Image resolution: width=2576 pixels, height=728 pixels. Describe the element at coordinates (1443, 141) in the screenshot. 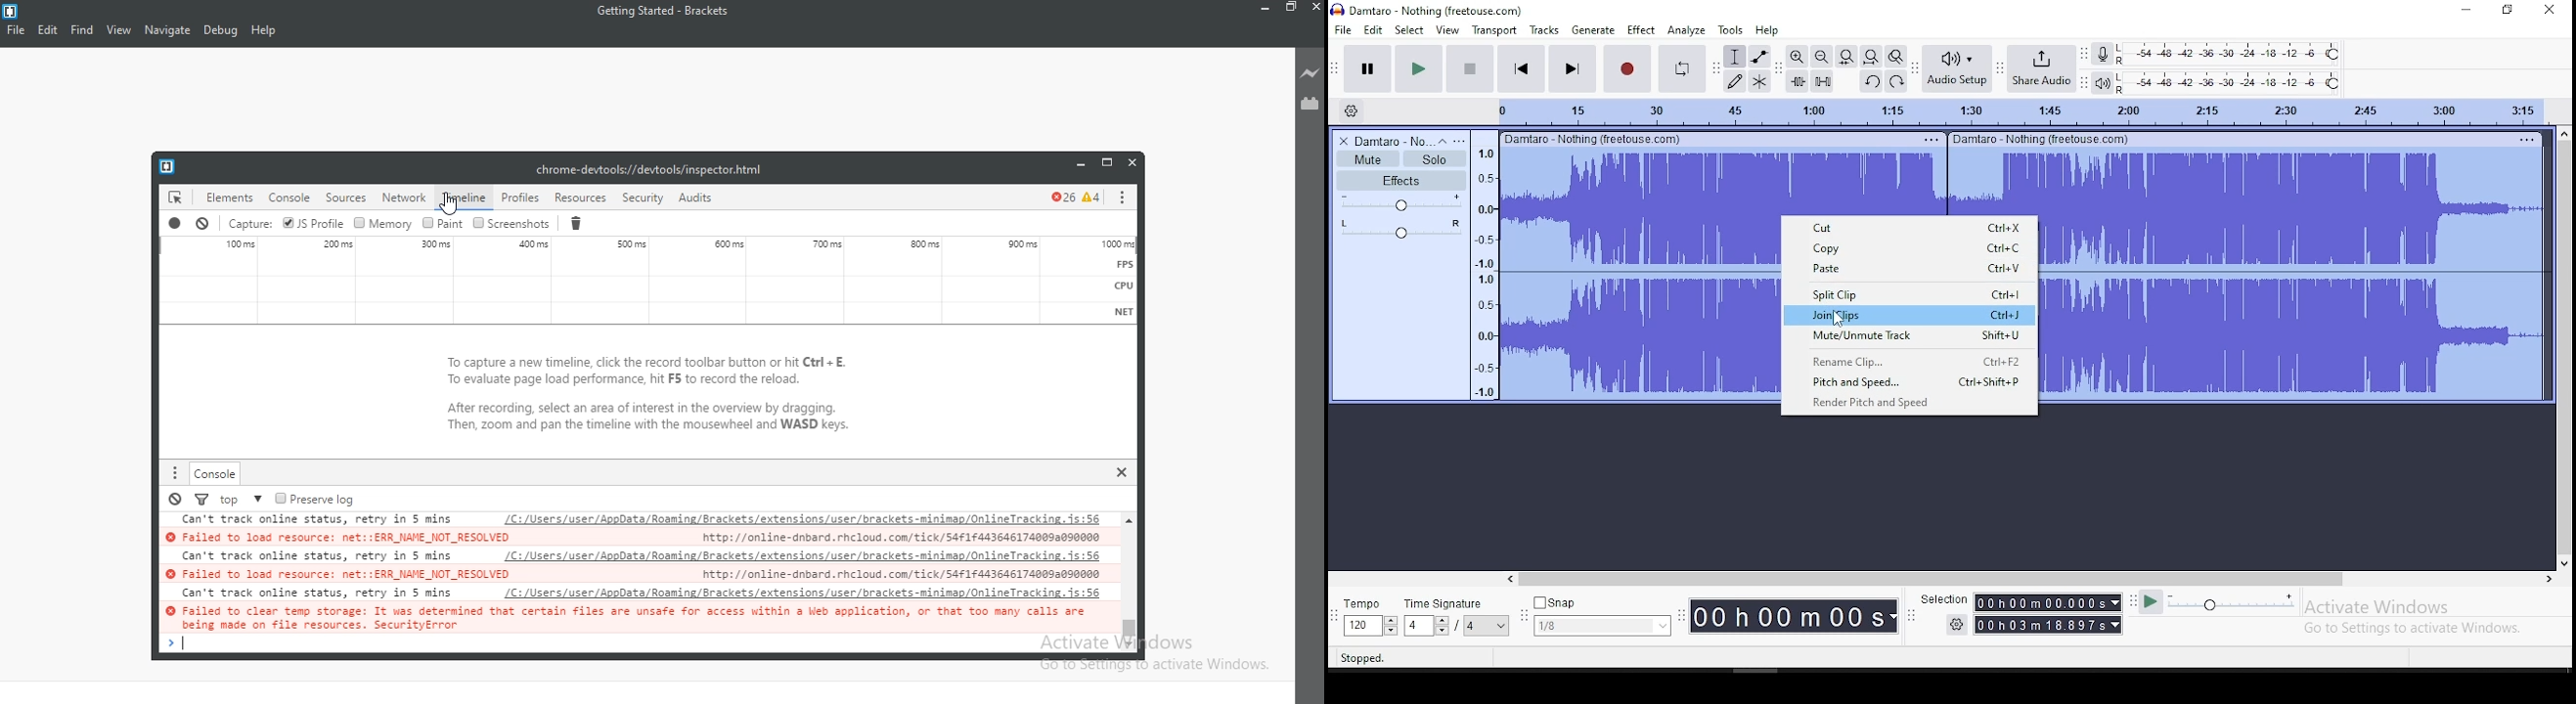

I see `collapse` at that location.